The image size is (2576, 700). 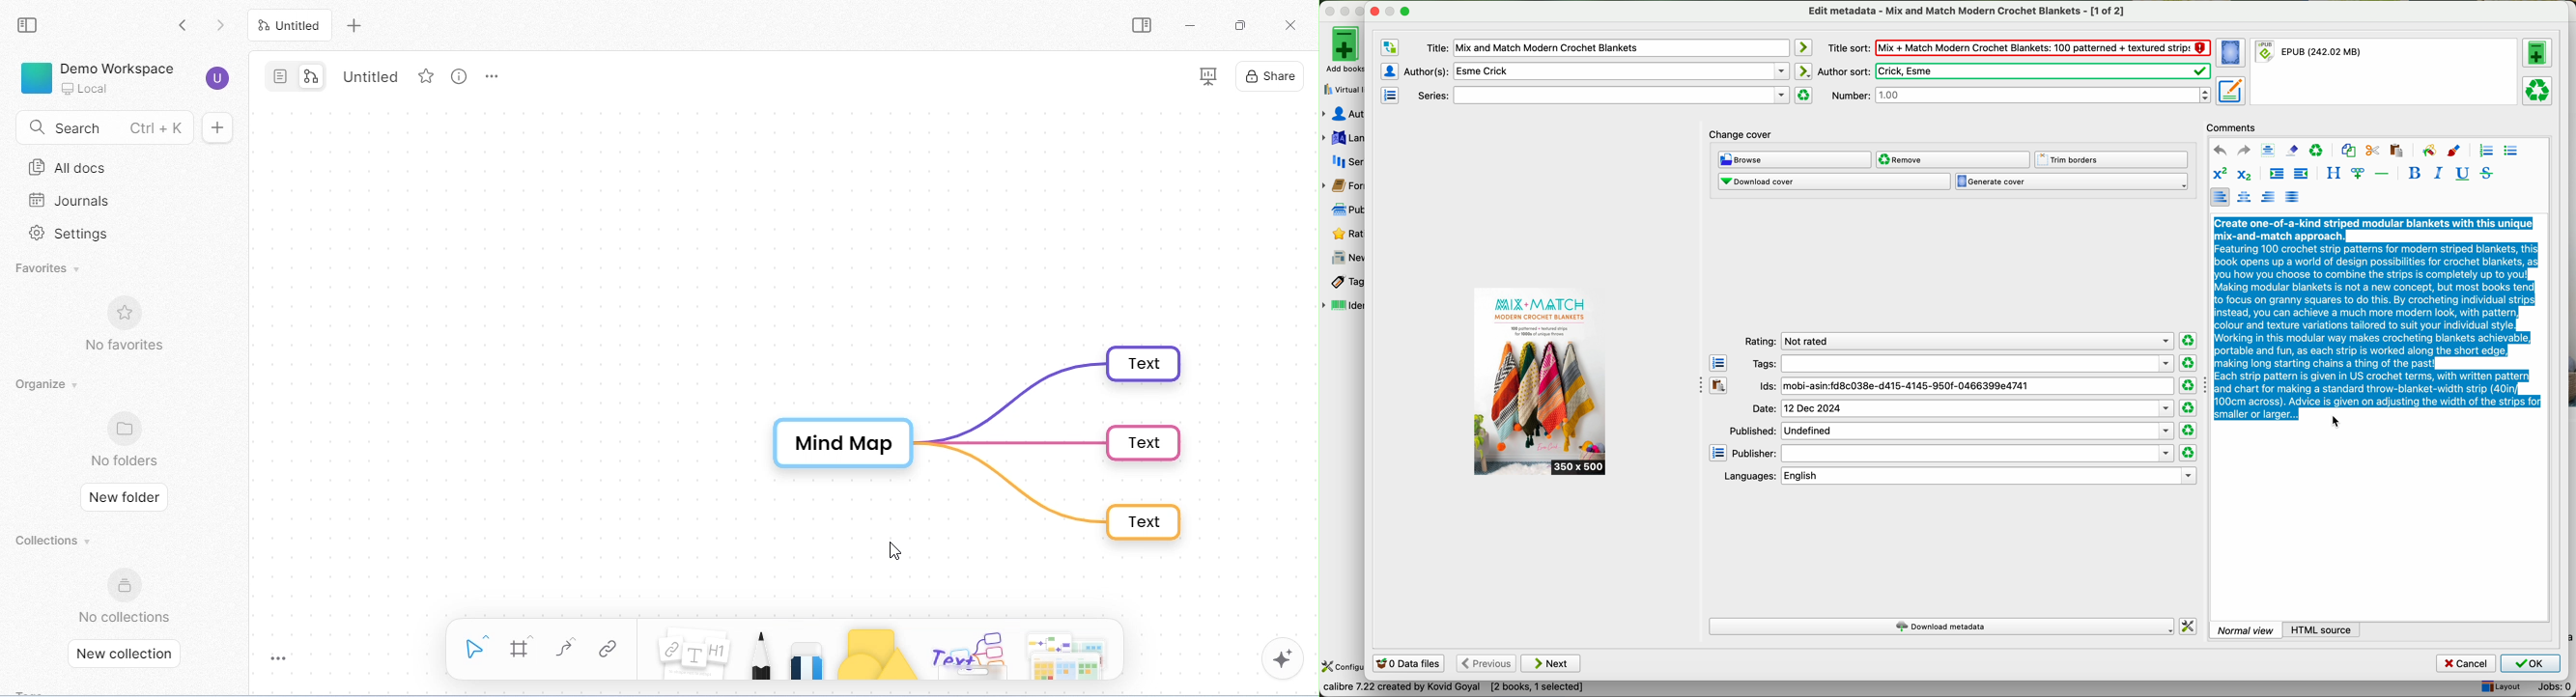 What do you see at coordinates (1958, 476) in the screenshot?
I see `languages` at bounding box center [1958, 476].